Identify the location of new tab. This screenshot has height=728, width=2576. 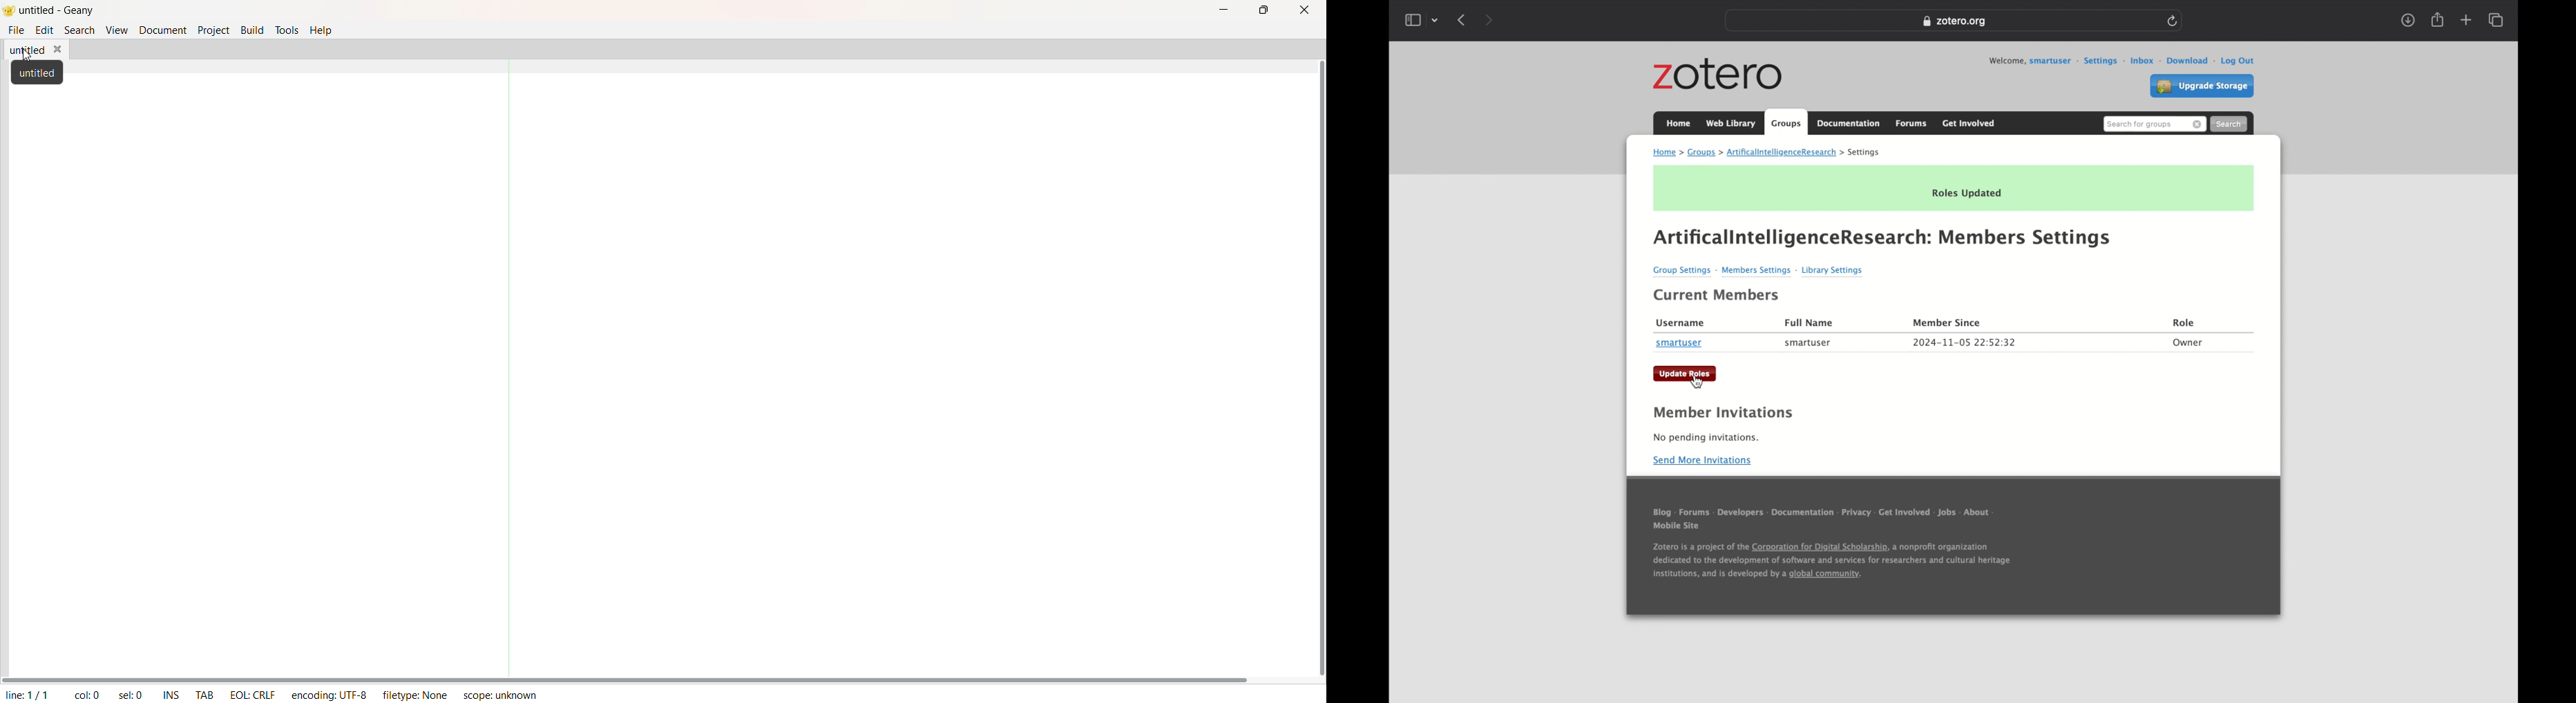
(2466, 20).